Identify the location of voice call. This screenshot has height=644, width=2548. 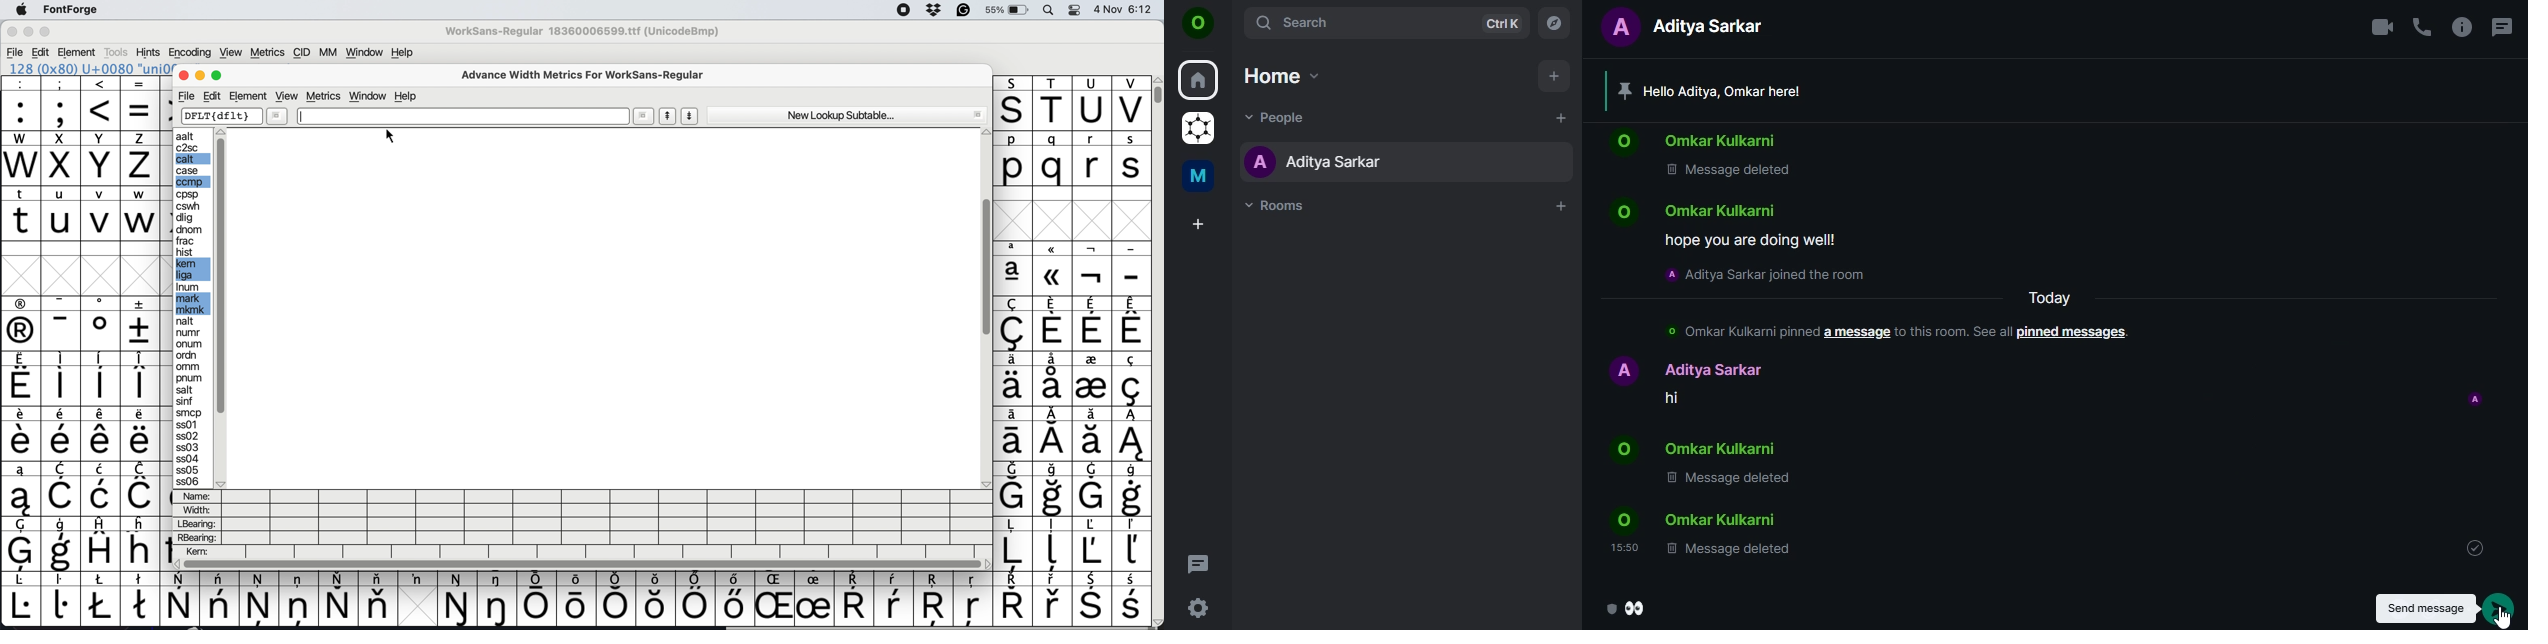
(2422, 26).